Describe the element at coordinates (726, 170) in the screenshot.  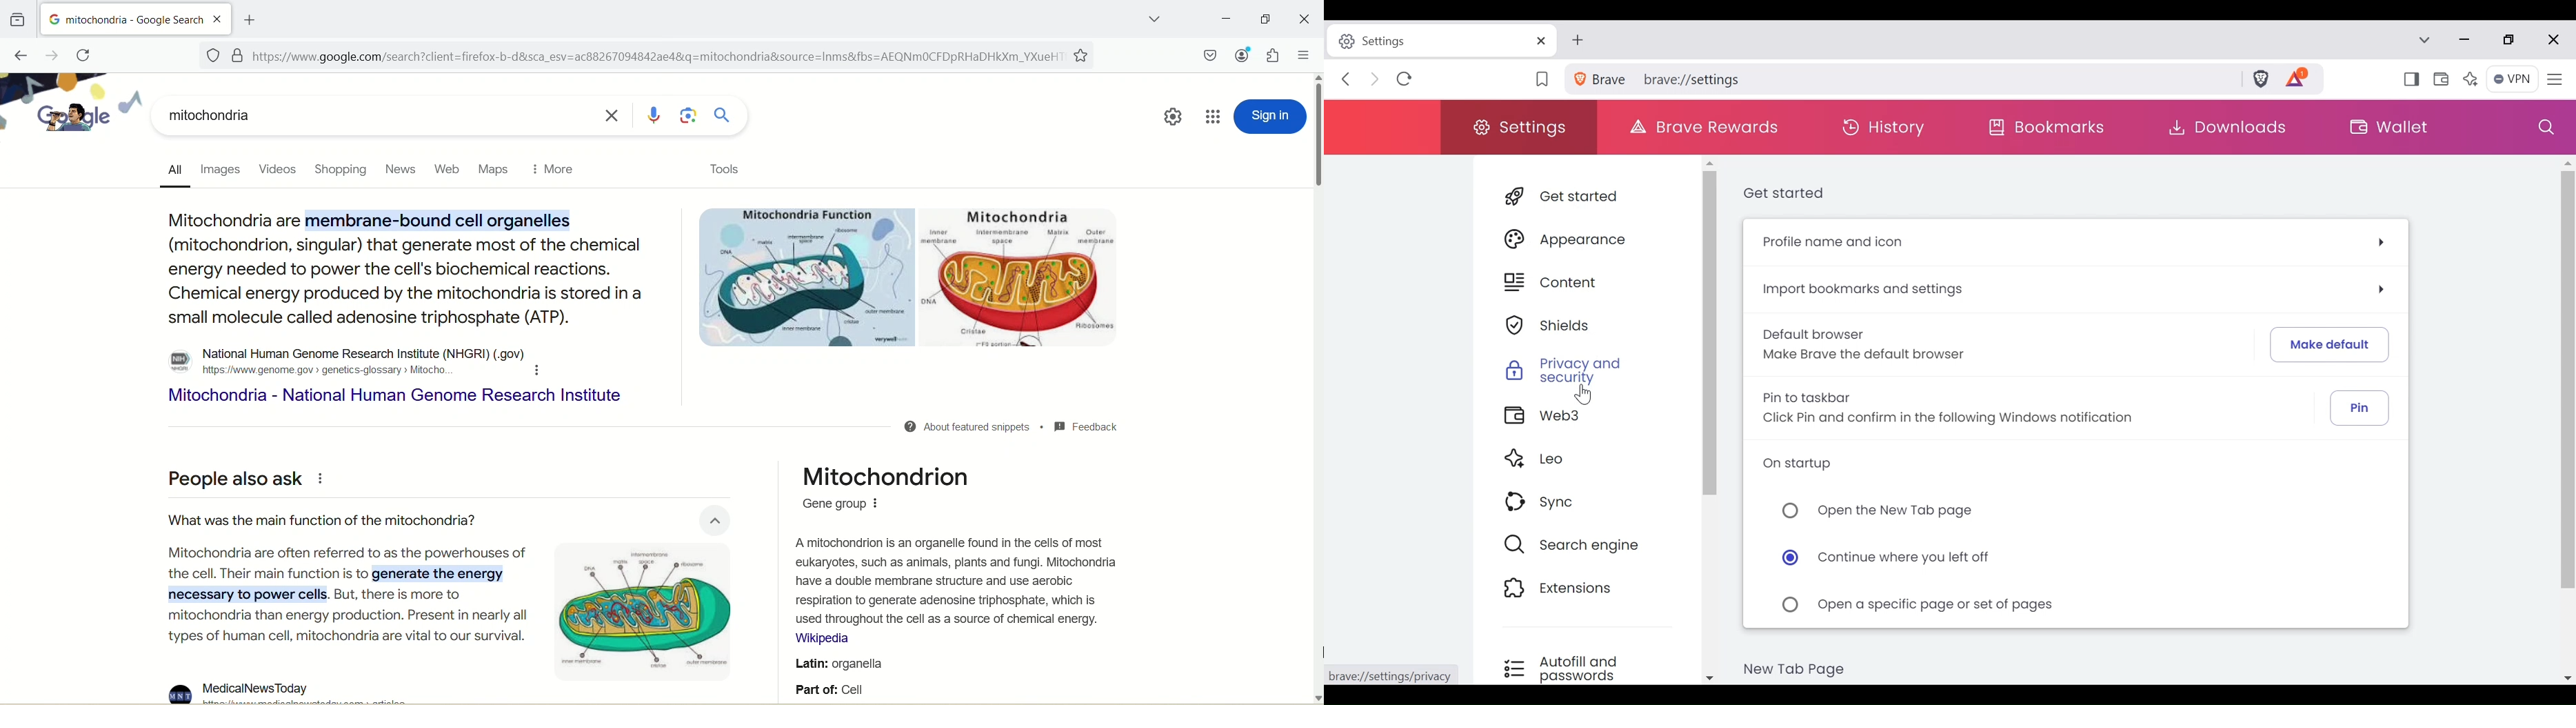
I see `tools` at that location.